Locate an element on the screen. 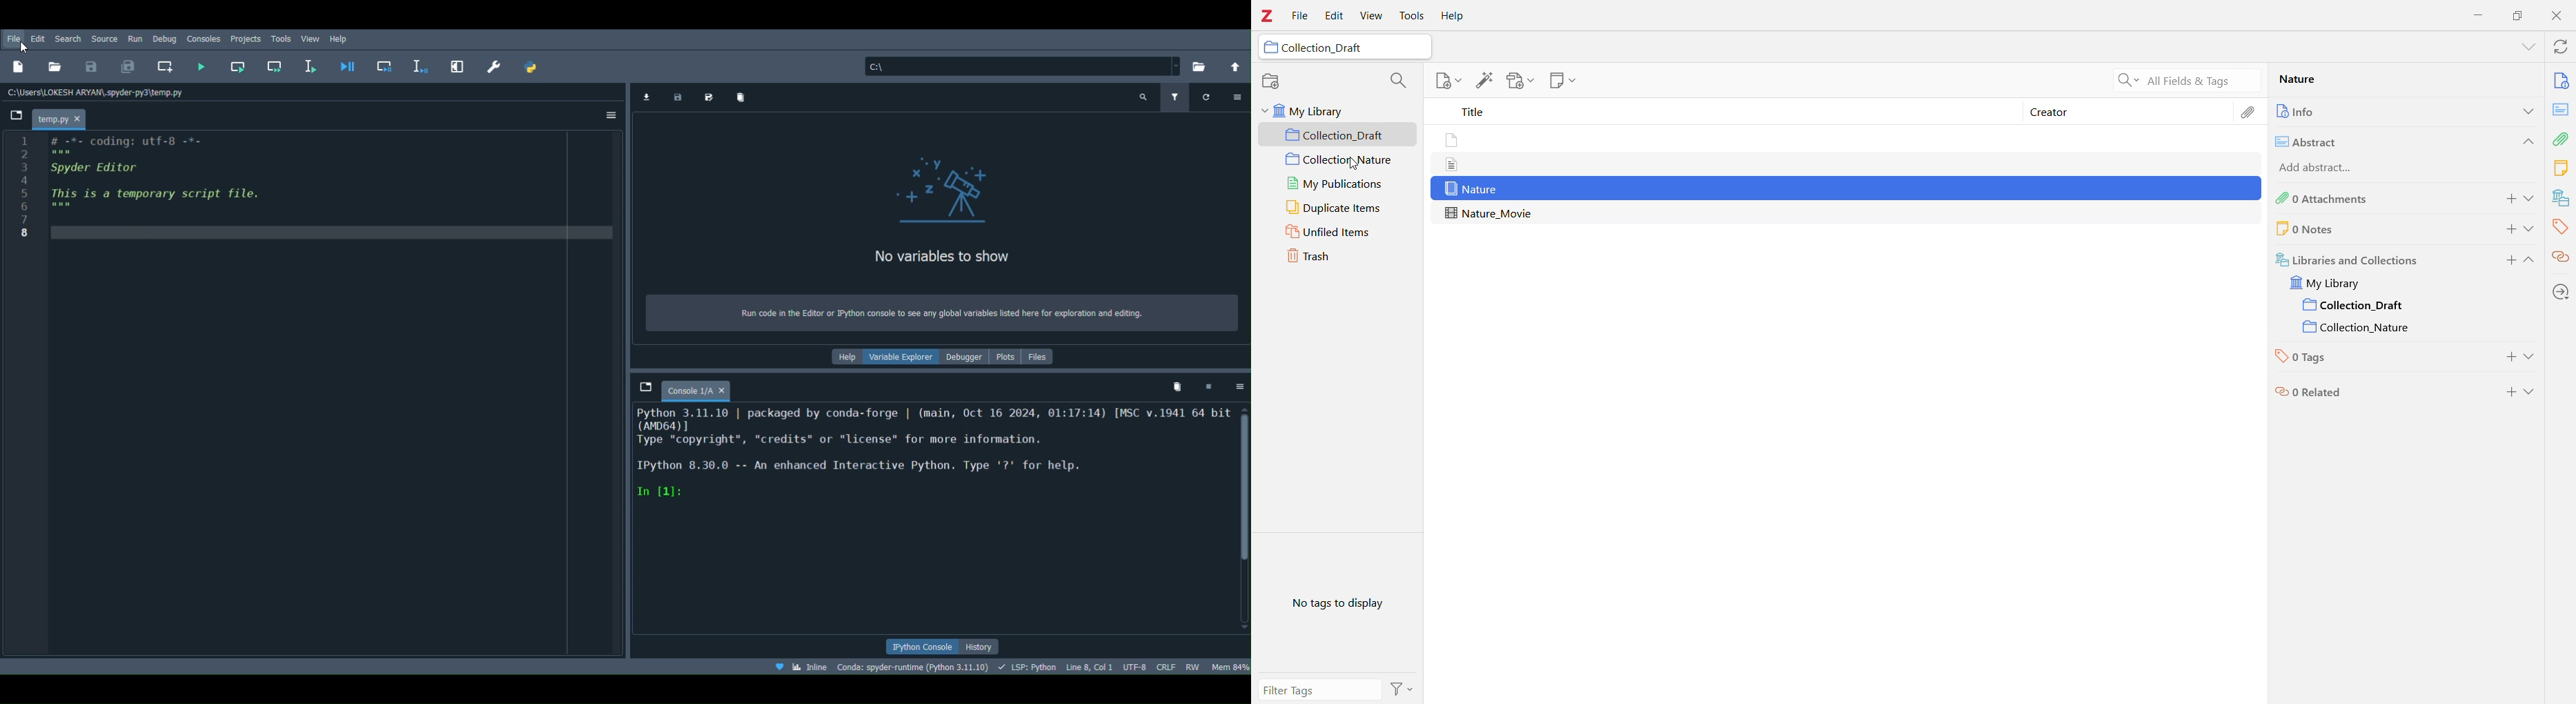 The image size is (2576, 728). Close is located at coordinates (2557, 16).